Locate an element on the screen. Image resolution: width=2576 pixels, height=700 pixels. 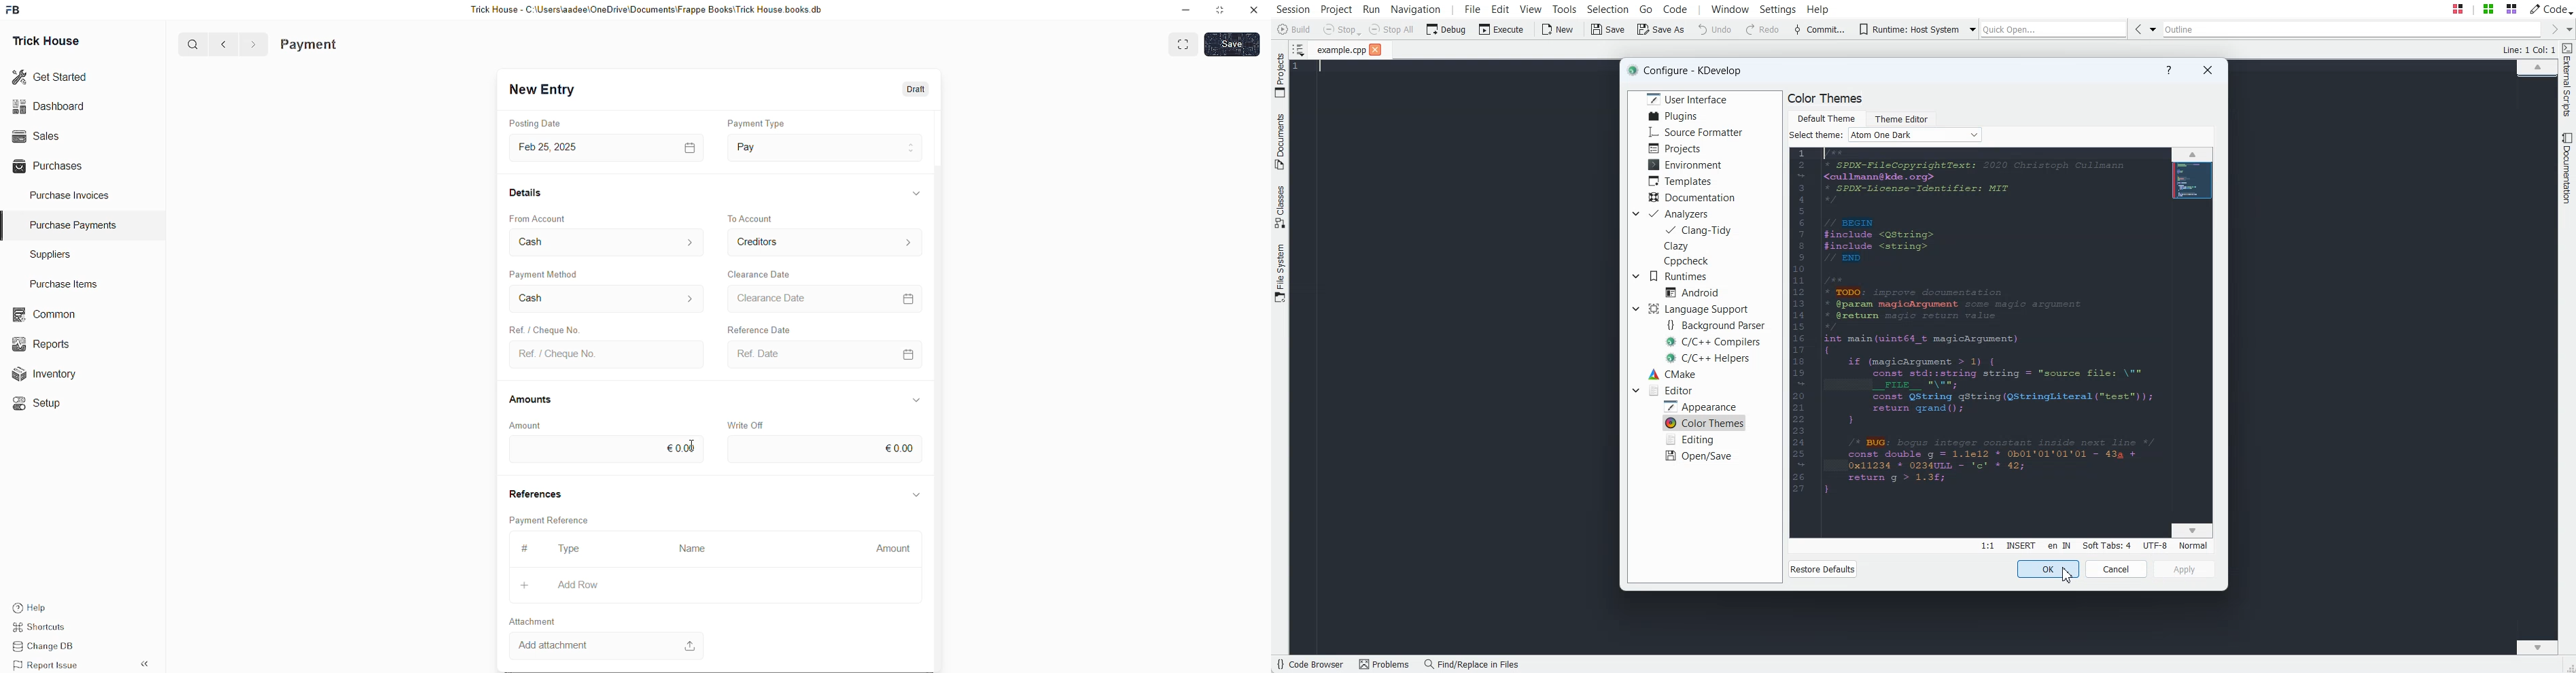
References is located at coordinates (538, 492).